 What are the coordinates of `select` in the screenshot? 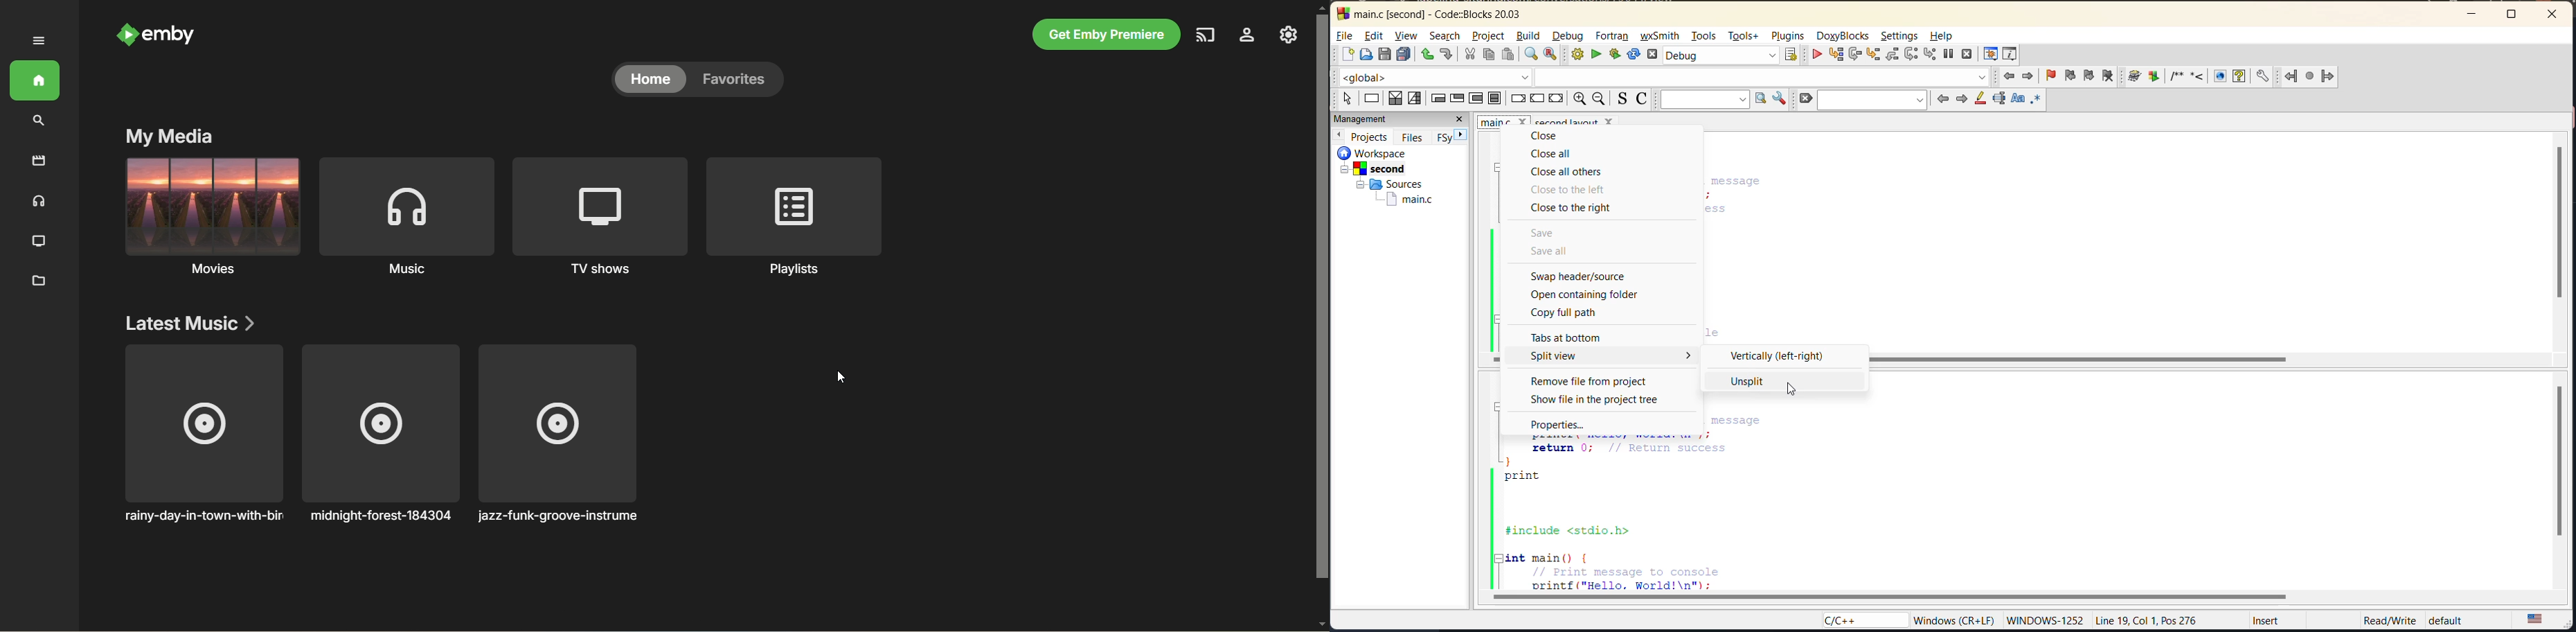 It's located at (1349, 99).